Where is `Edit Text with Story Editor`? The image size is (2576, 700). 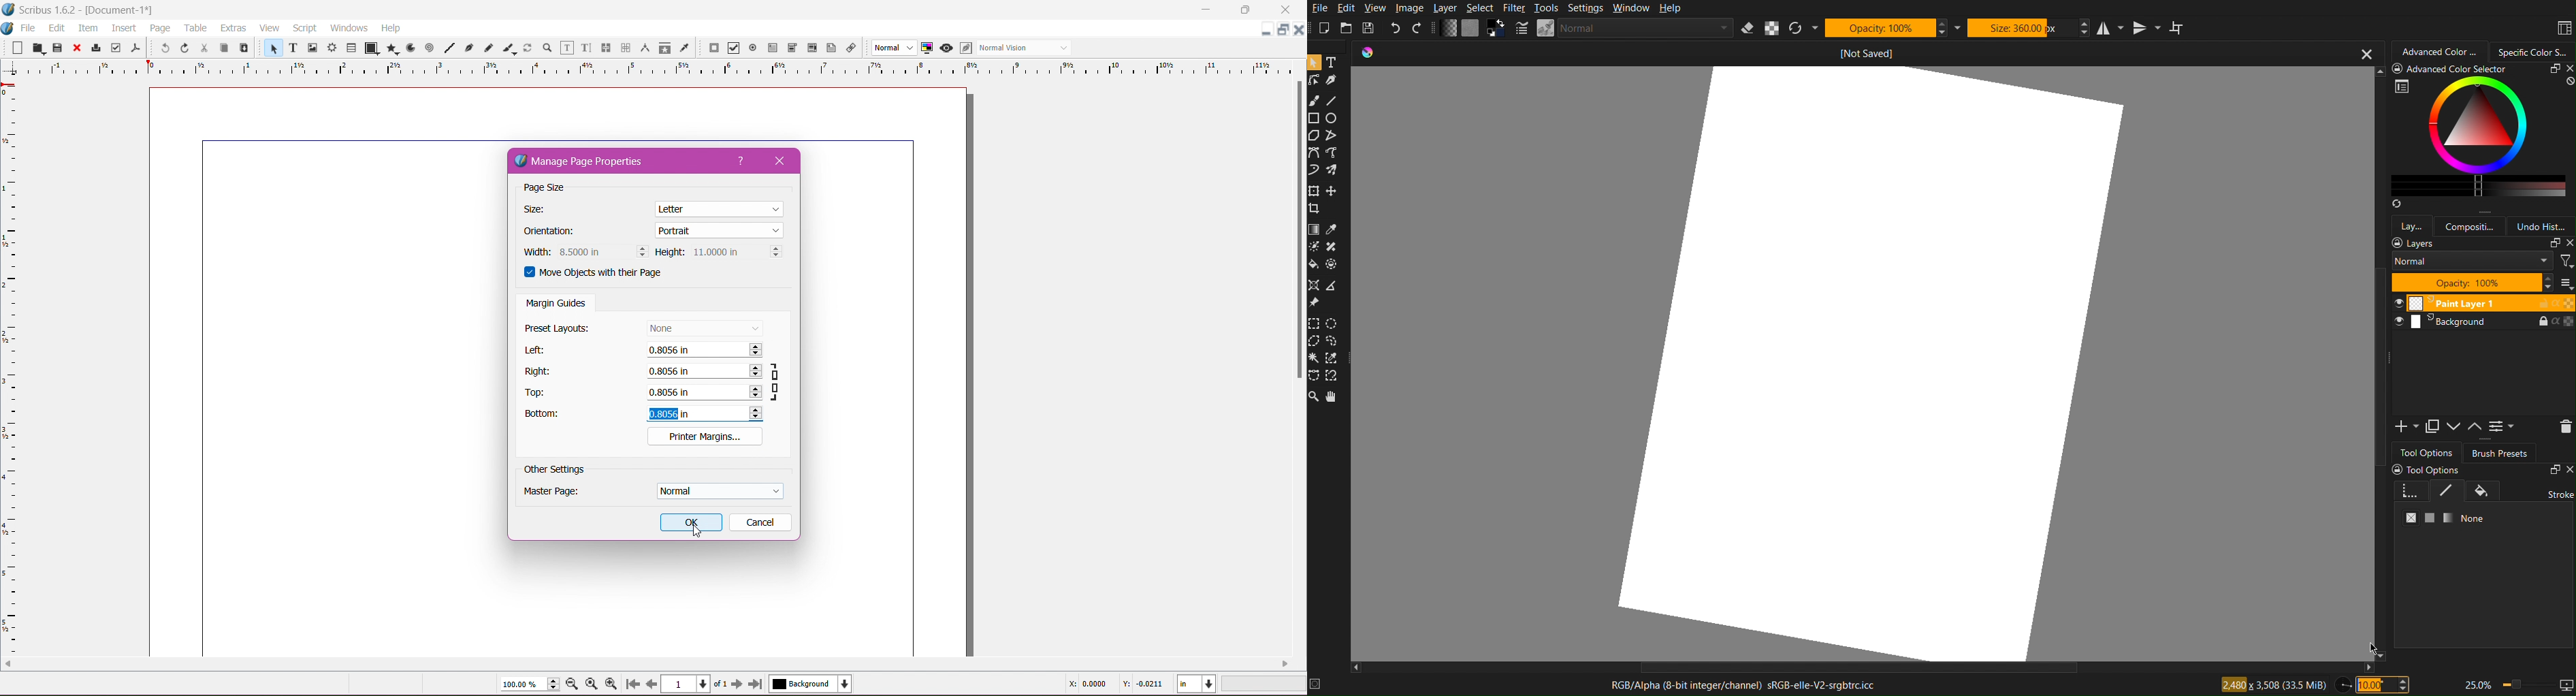 Edit Text with Story Editor is located at coordinates (585, 48).